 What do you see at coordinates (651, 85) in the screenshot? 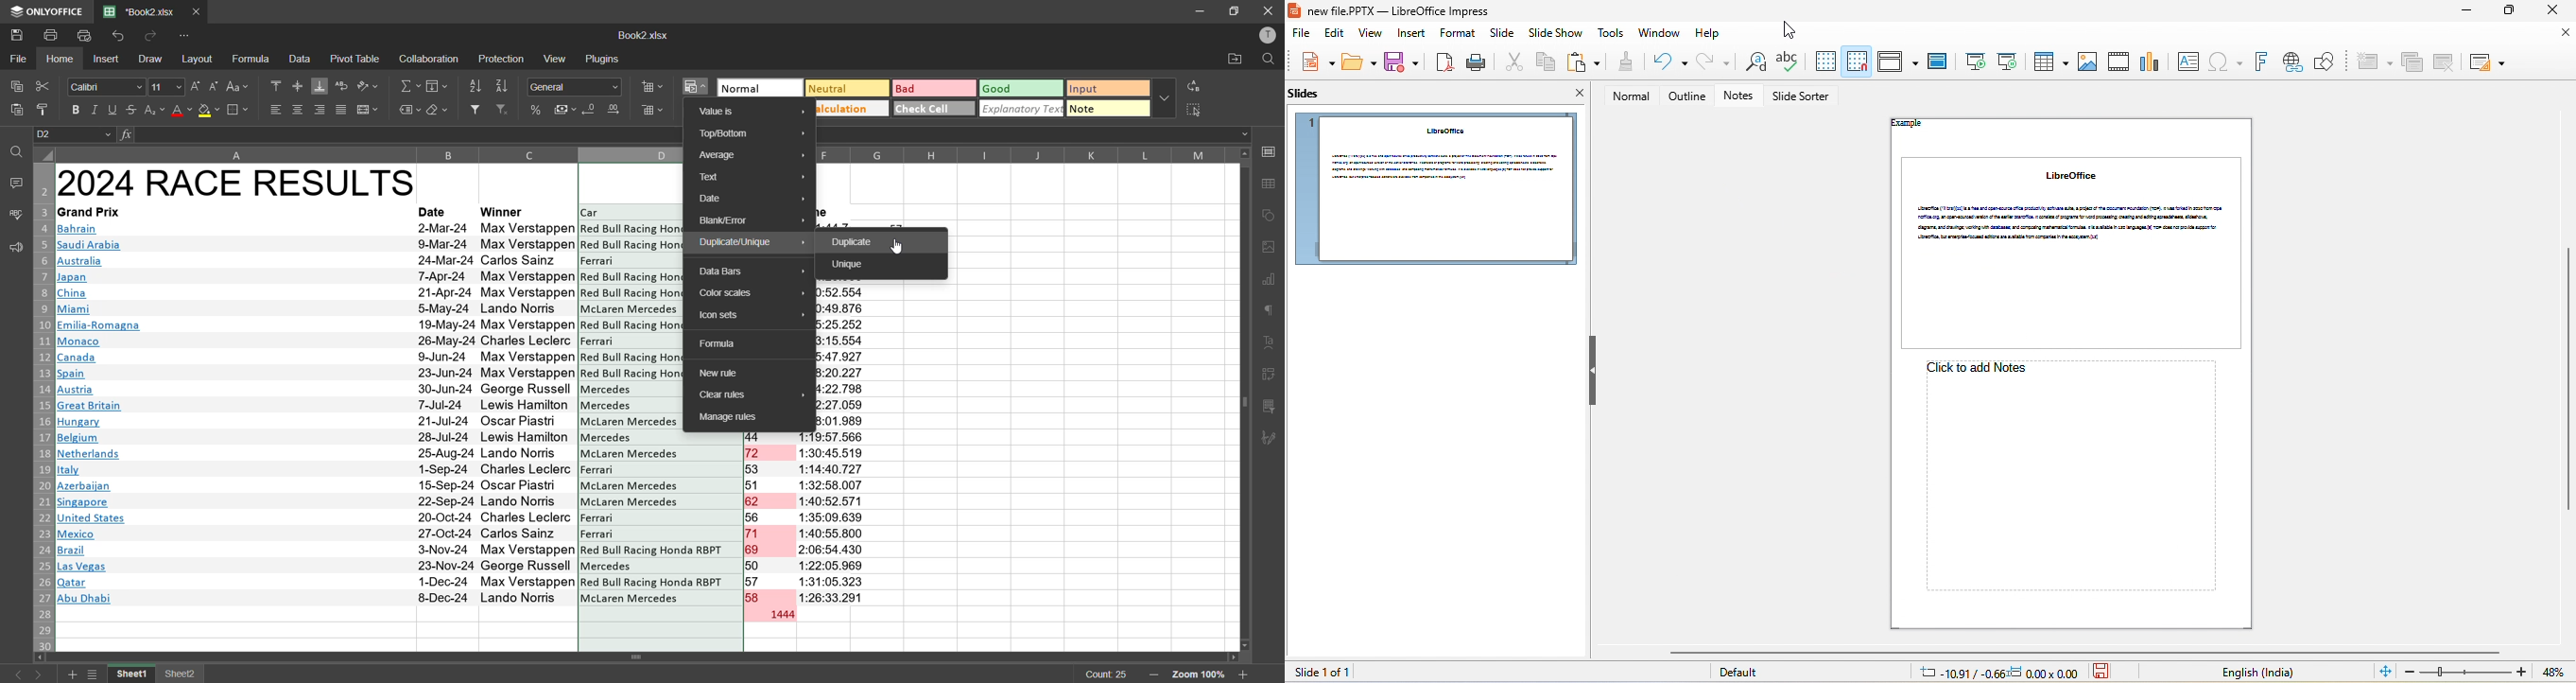
I see `insert cells` at bounding box center [651, 85].